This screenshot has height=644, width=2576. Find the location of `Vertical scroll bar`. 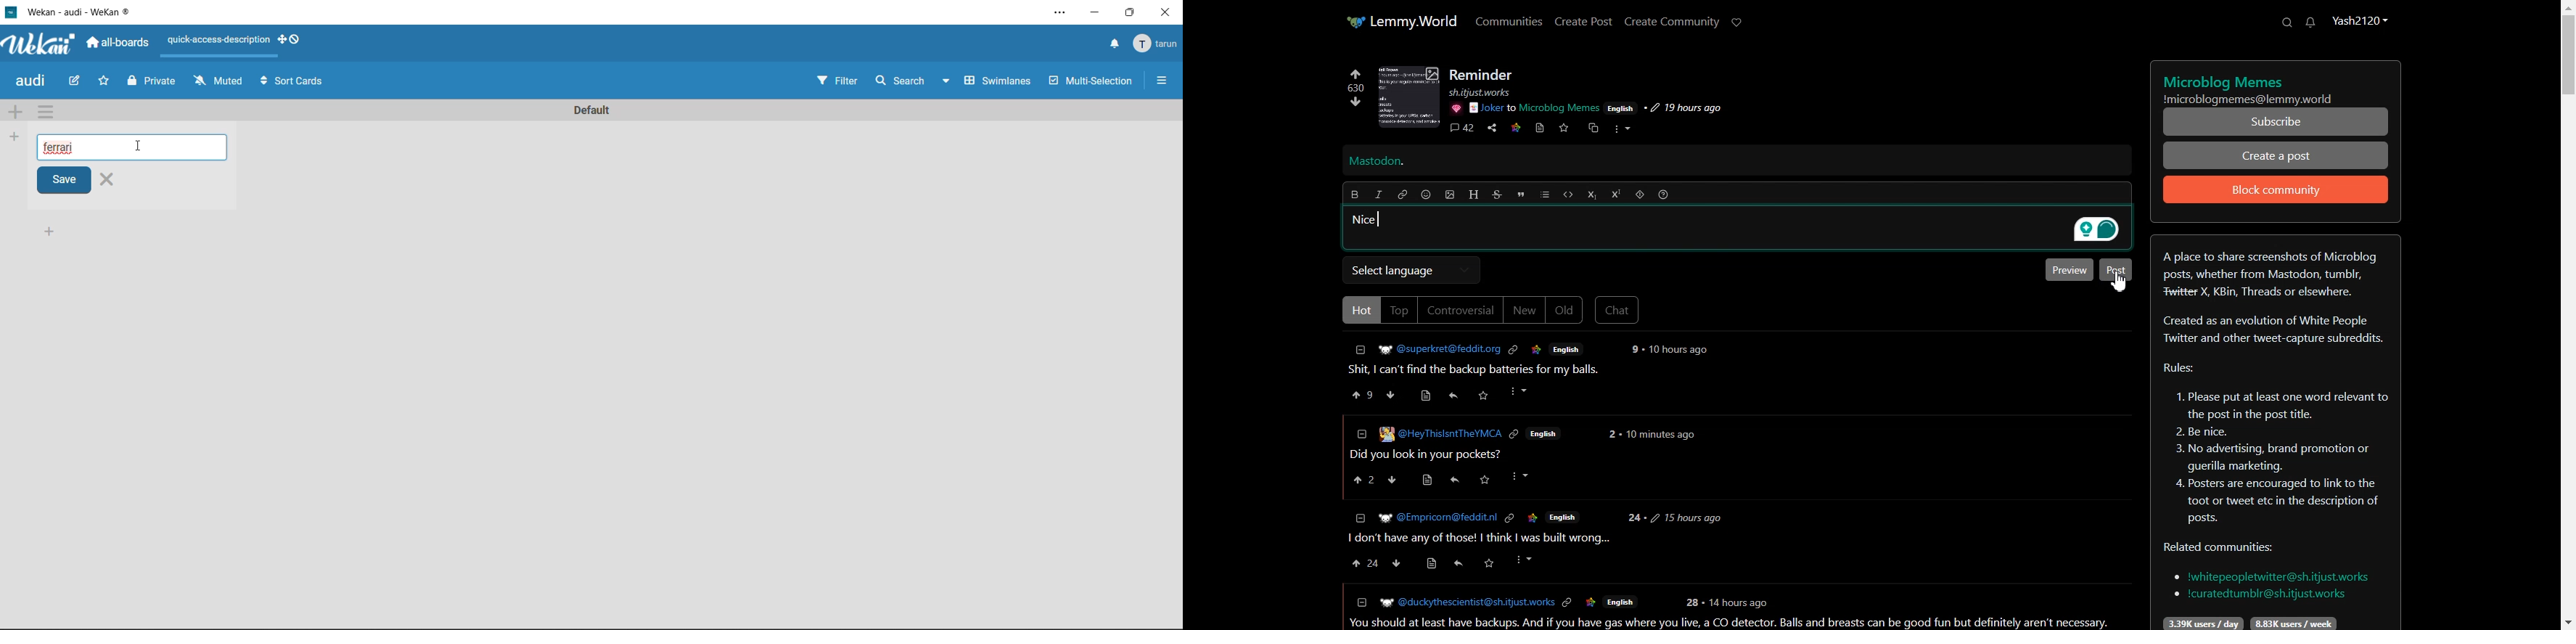

Vertical scroll bar is located at coordinates (2567, 315).